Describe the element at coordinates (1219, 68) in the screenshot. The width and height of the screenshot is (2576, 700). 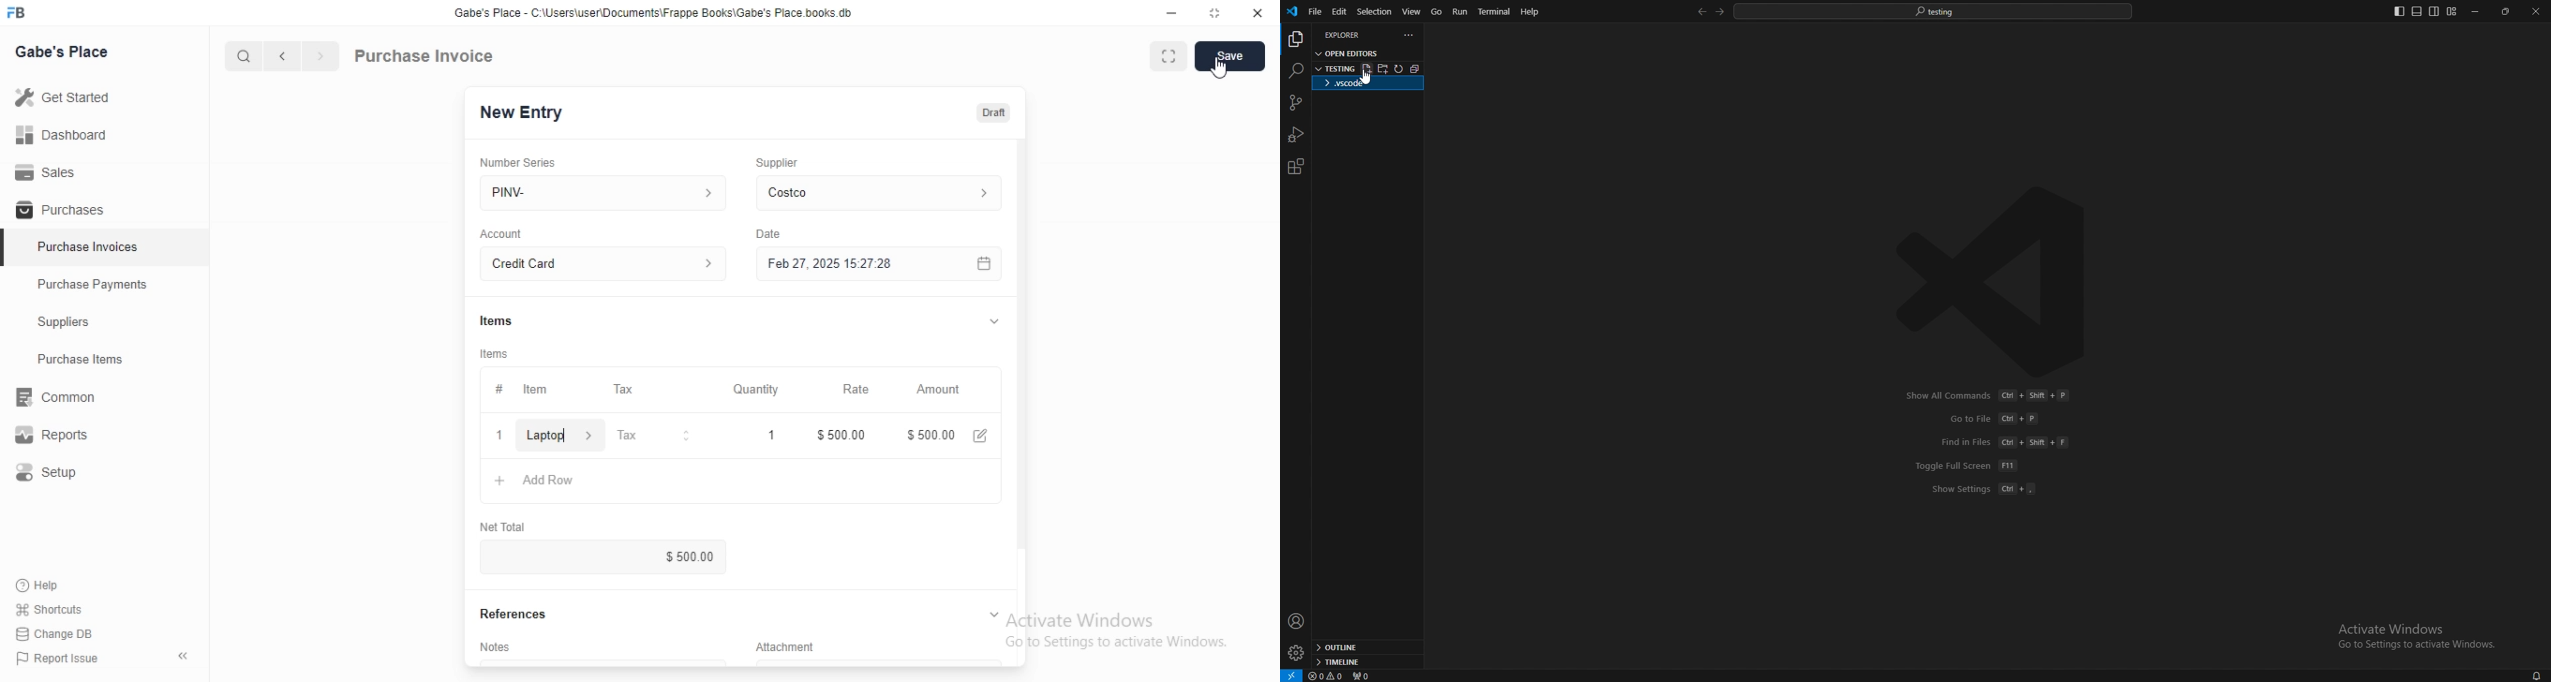
I see `Cursor` at that location.